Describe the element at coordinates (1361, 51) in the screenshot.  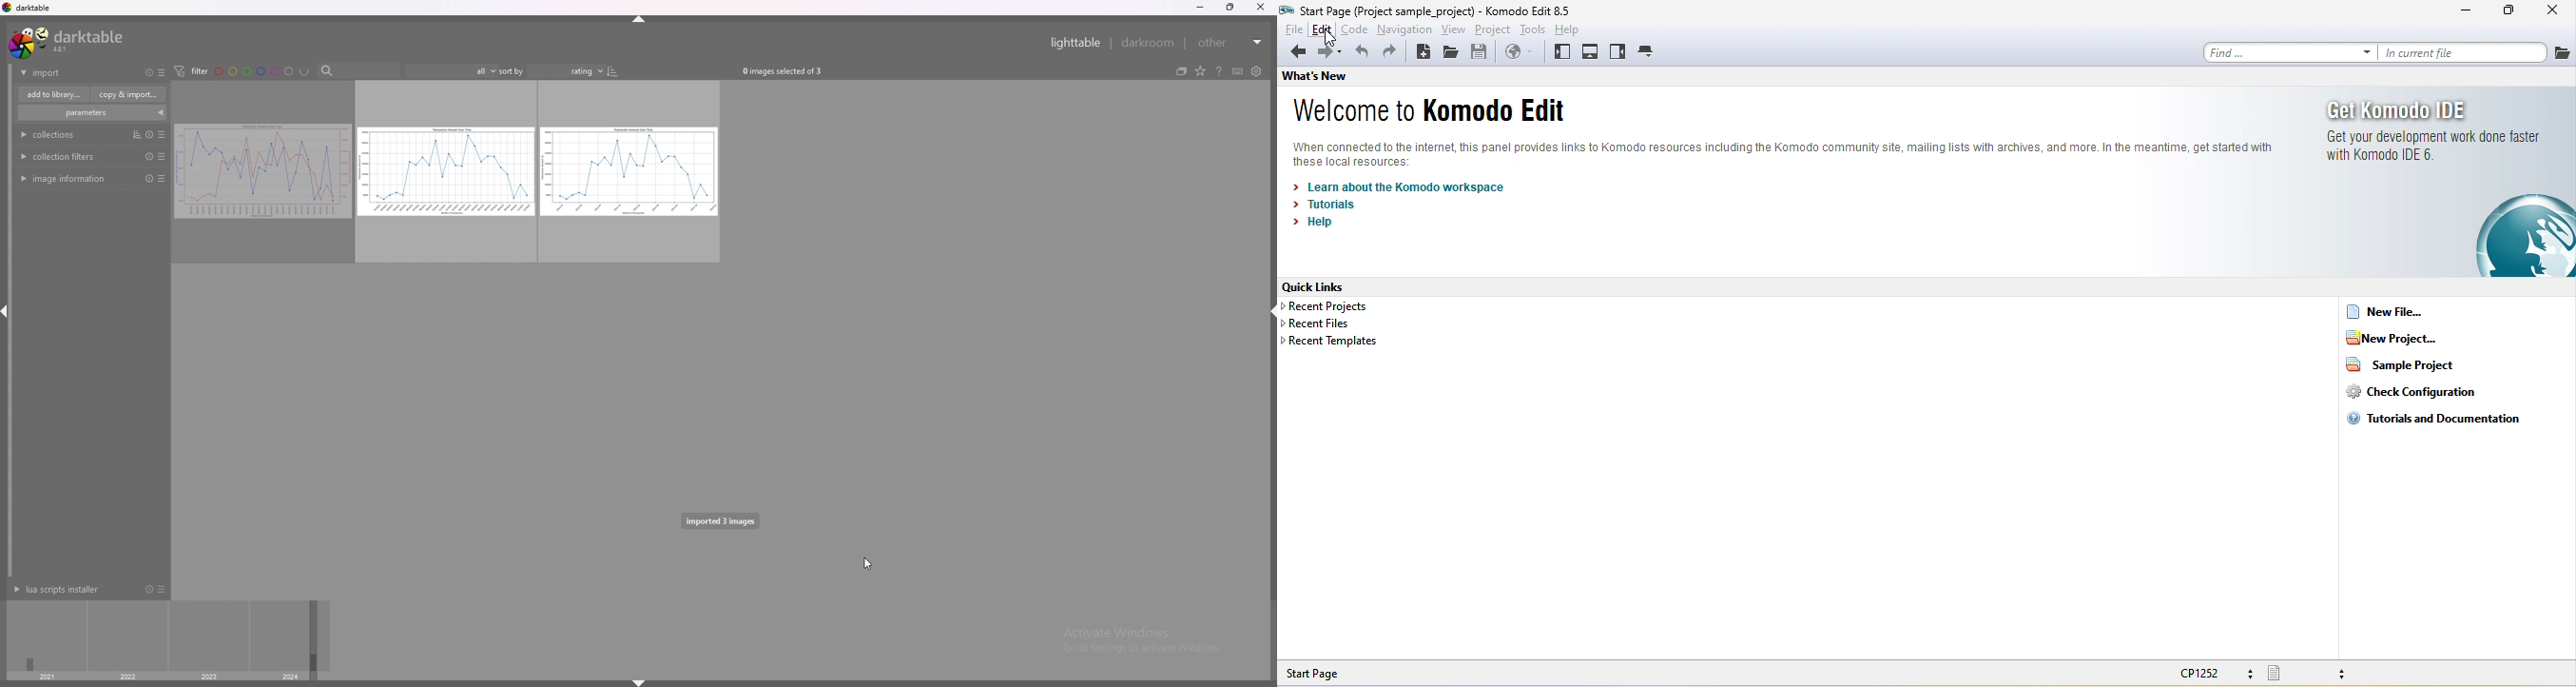
I see `undo` at that location.